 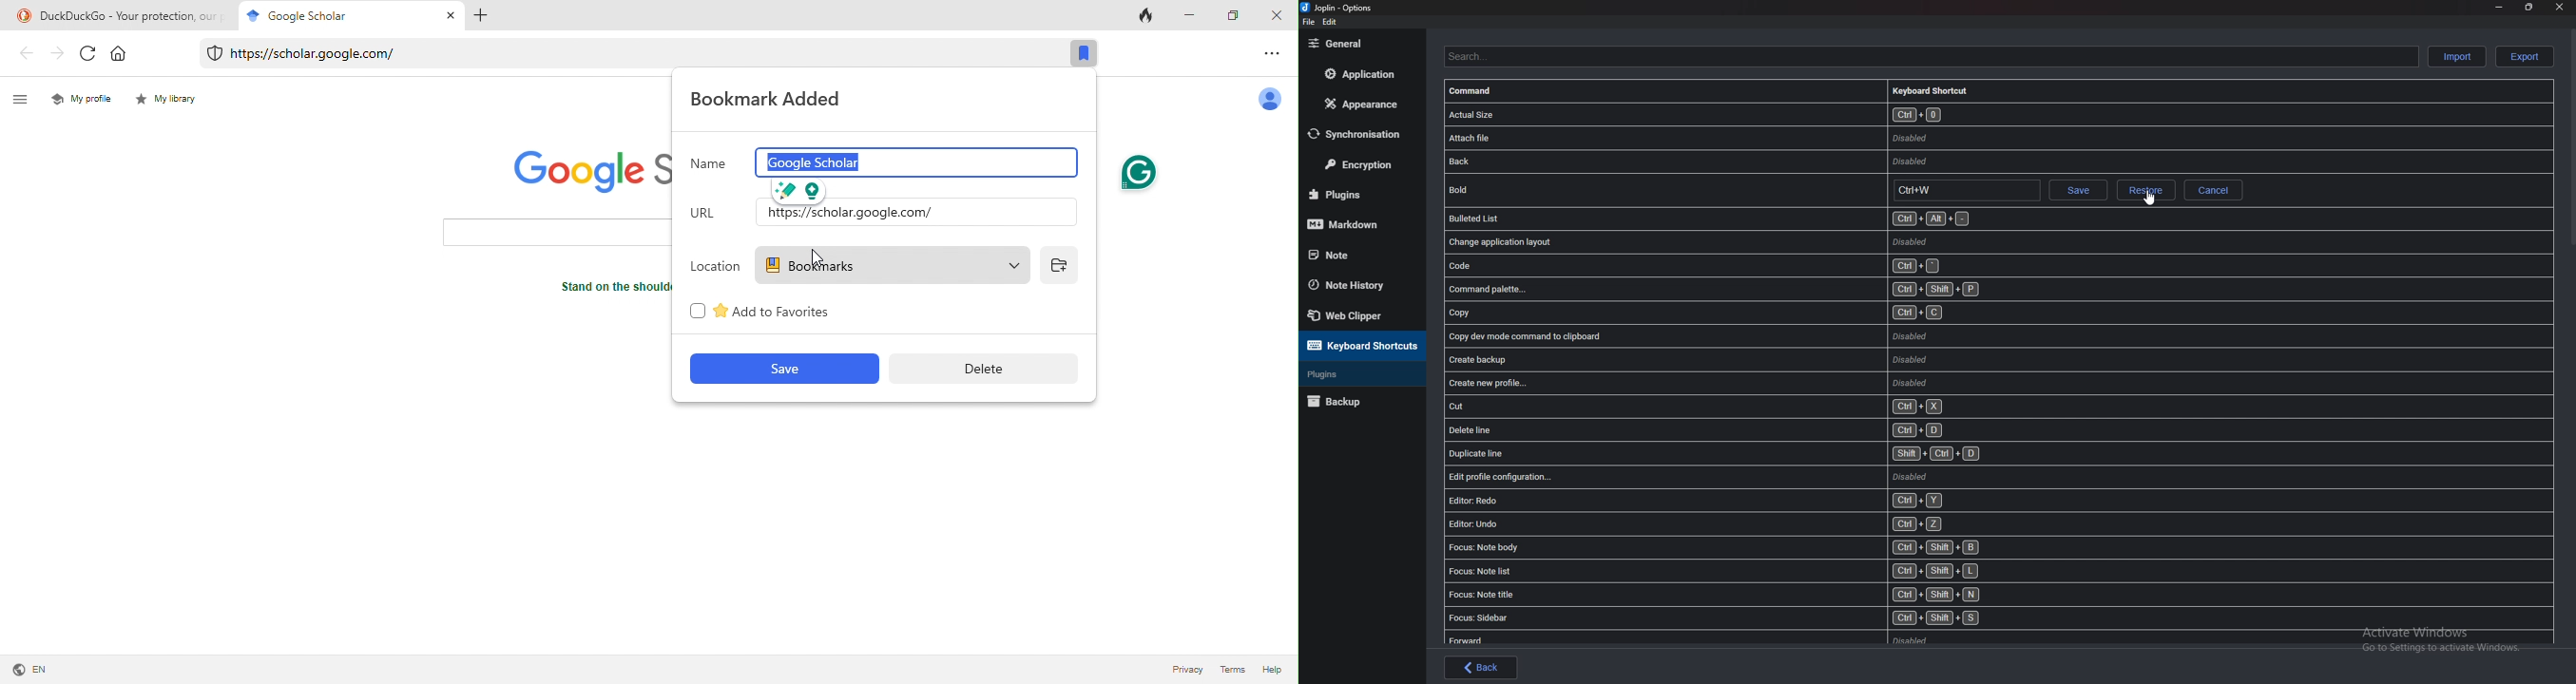 I want to click on note, so click(x=1354, y=255).